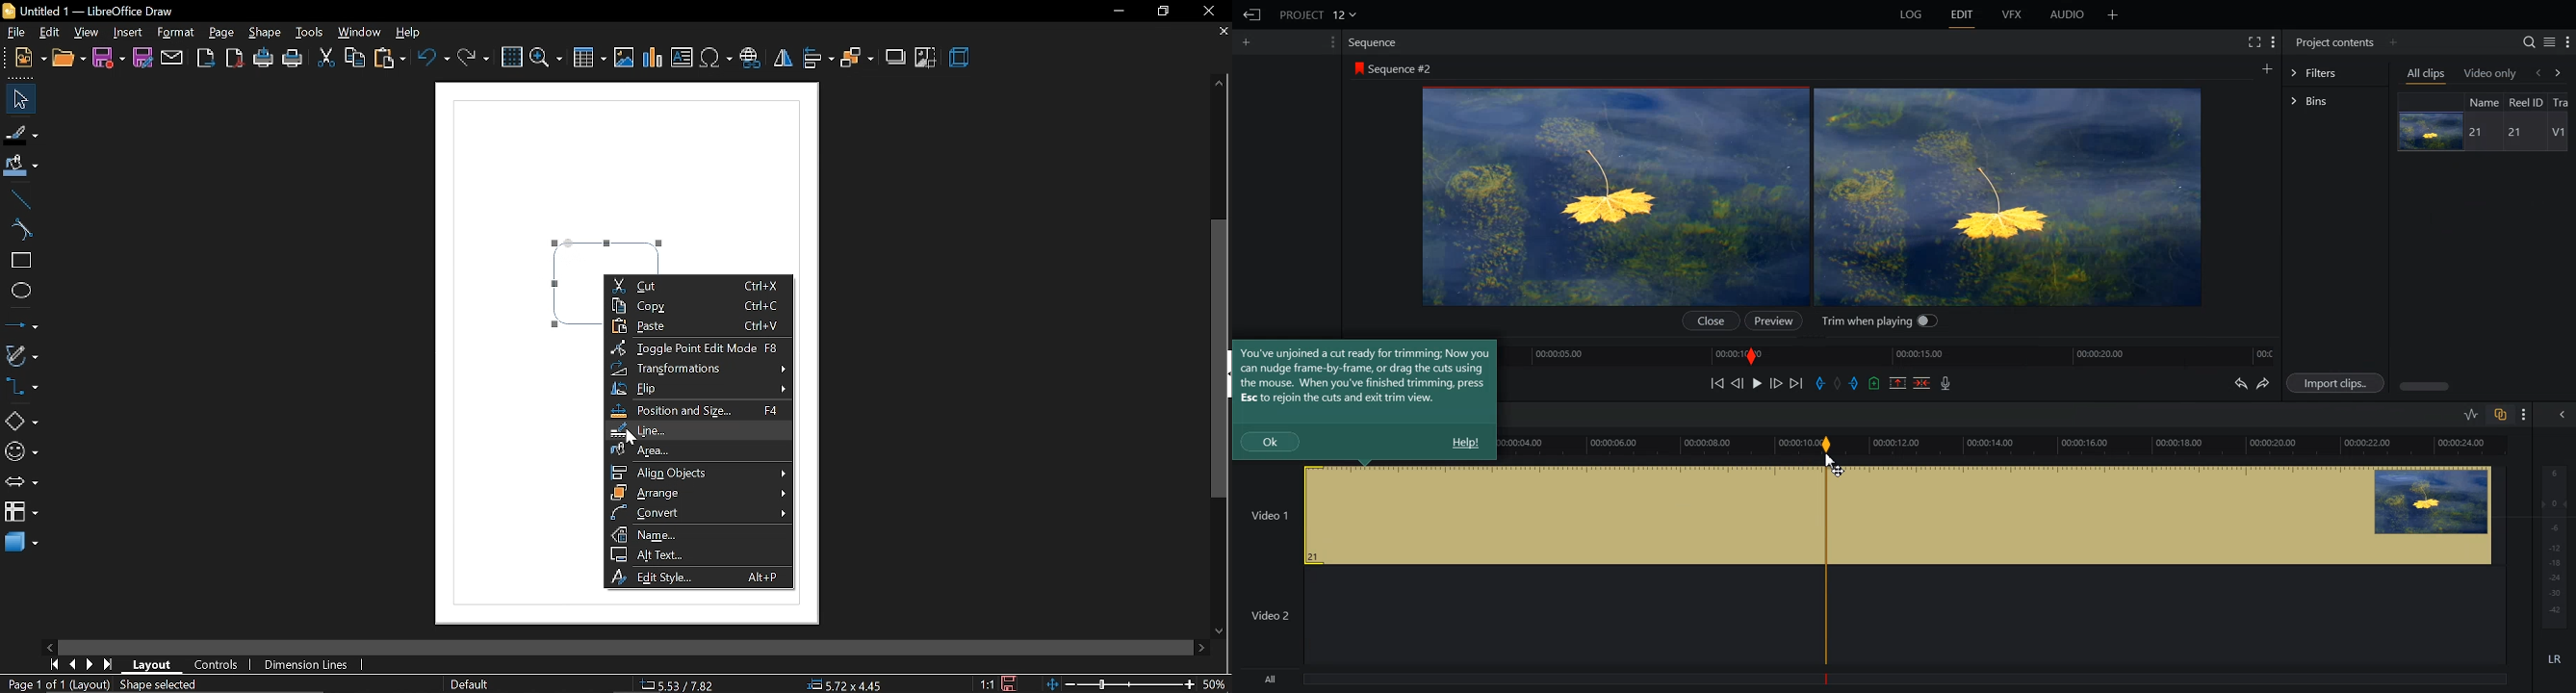 Image resolution: width=2576 pixels, height=700 pixels. Describe the element at coordinates (988, 683) in the screenshot. I see `scaling factor` at that location.